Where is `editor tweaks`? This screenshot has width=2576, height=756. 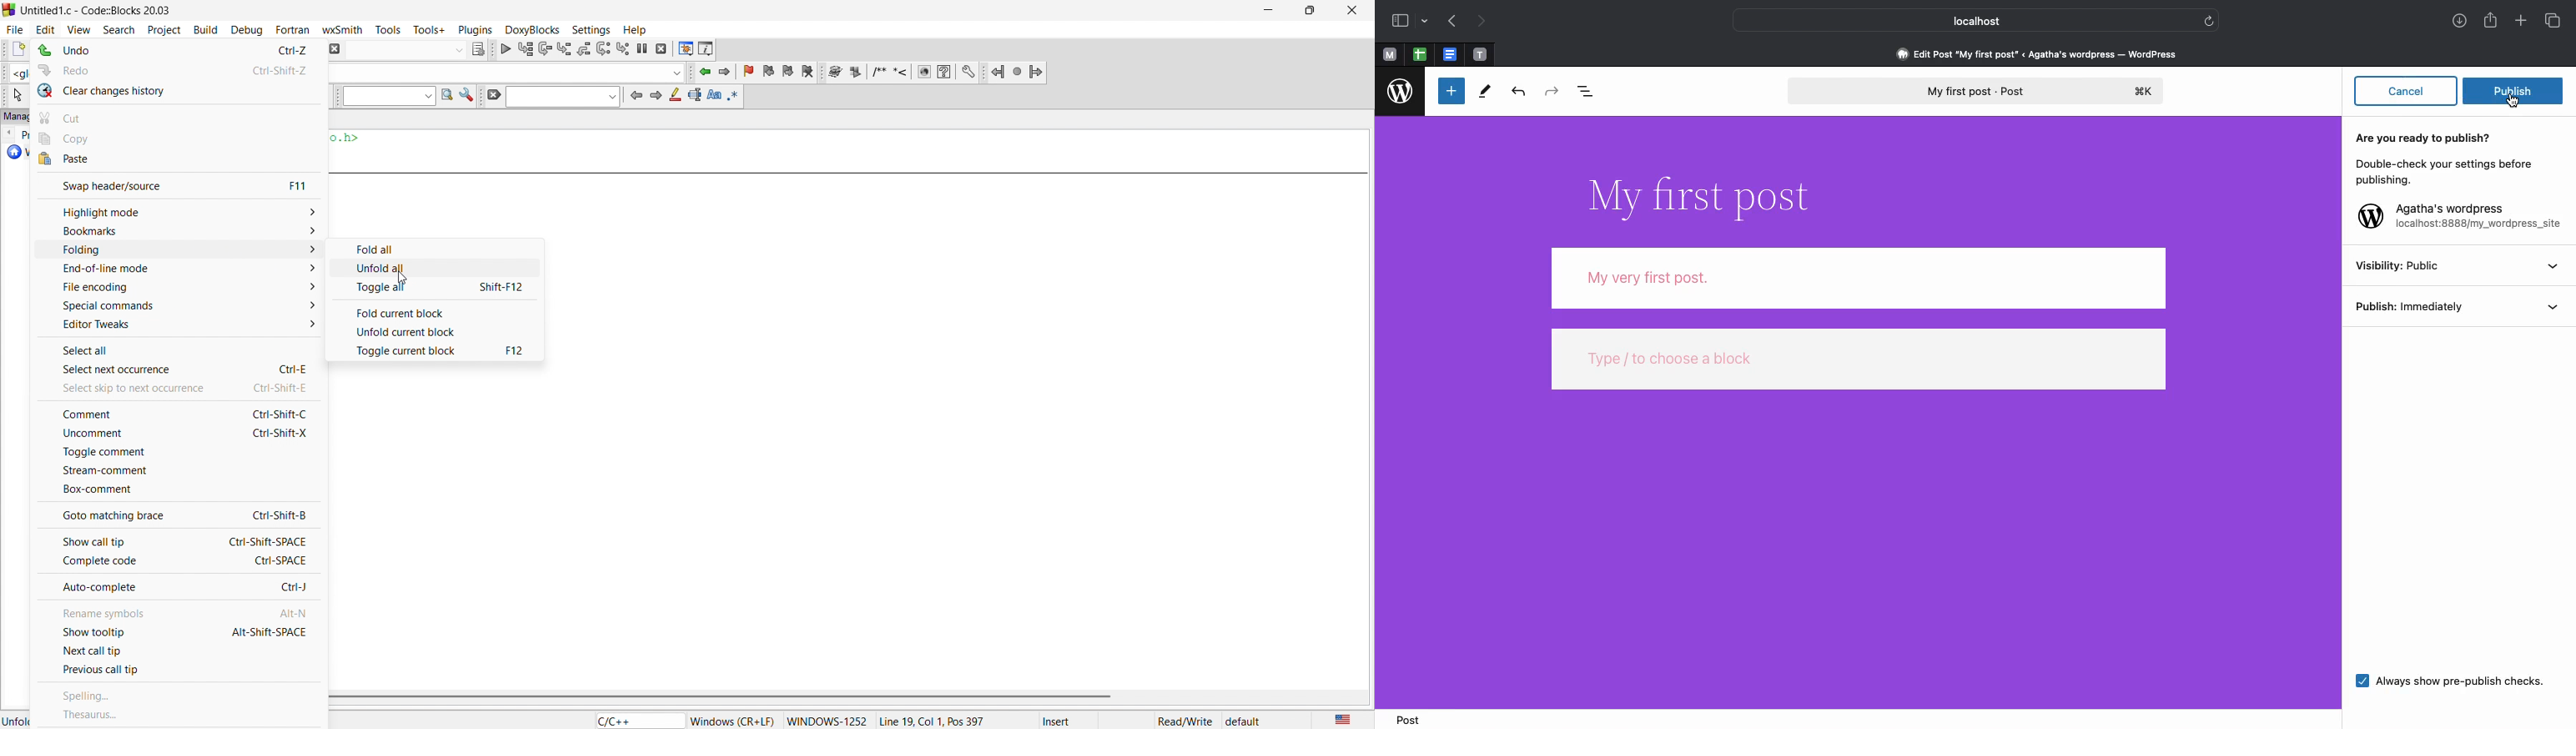
editor tweaks is located at coordinates (180, 325).